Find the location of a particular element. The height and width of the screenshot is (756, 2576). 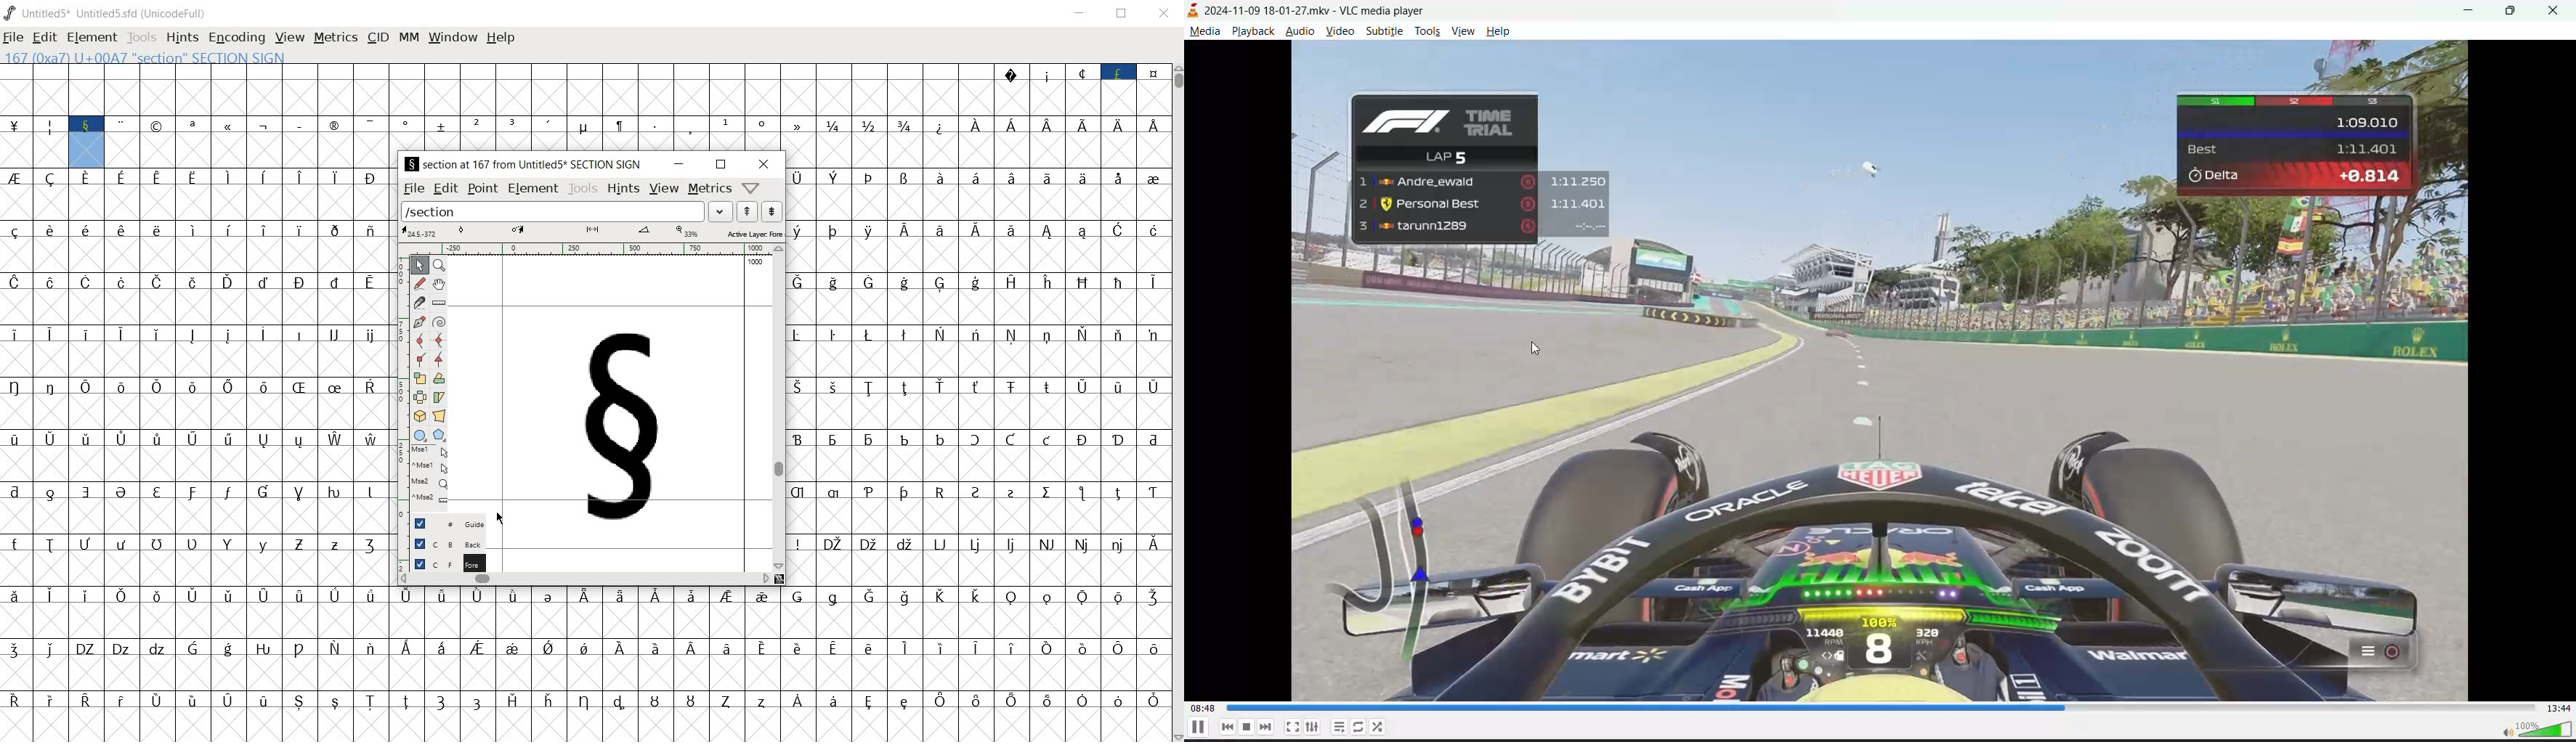

167 (0xA7) U+00A7 "SECTION" SECTION SIGN is located at coordinates (193, 57).